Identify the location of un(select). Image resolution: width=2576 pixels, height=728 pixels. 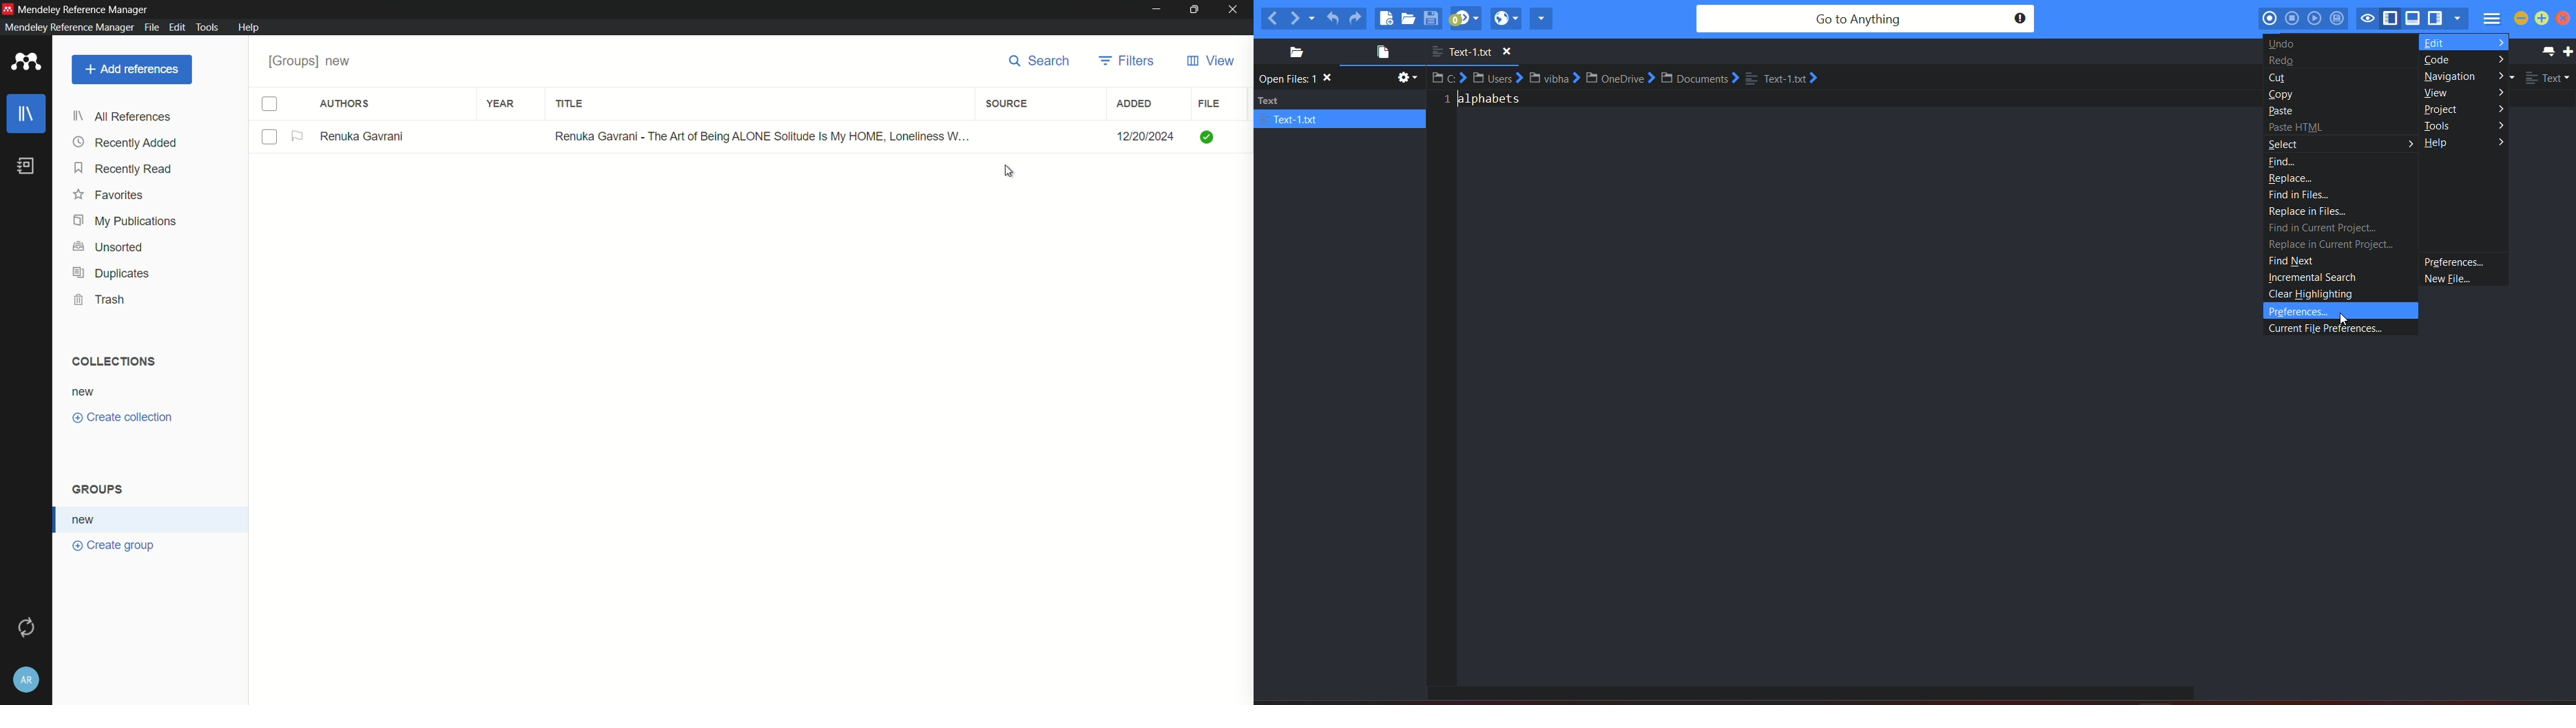
(270, 138).